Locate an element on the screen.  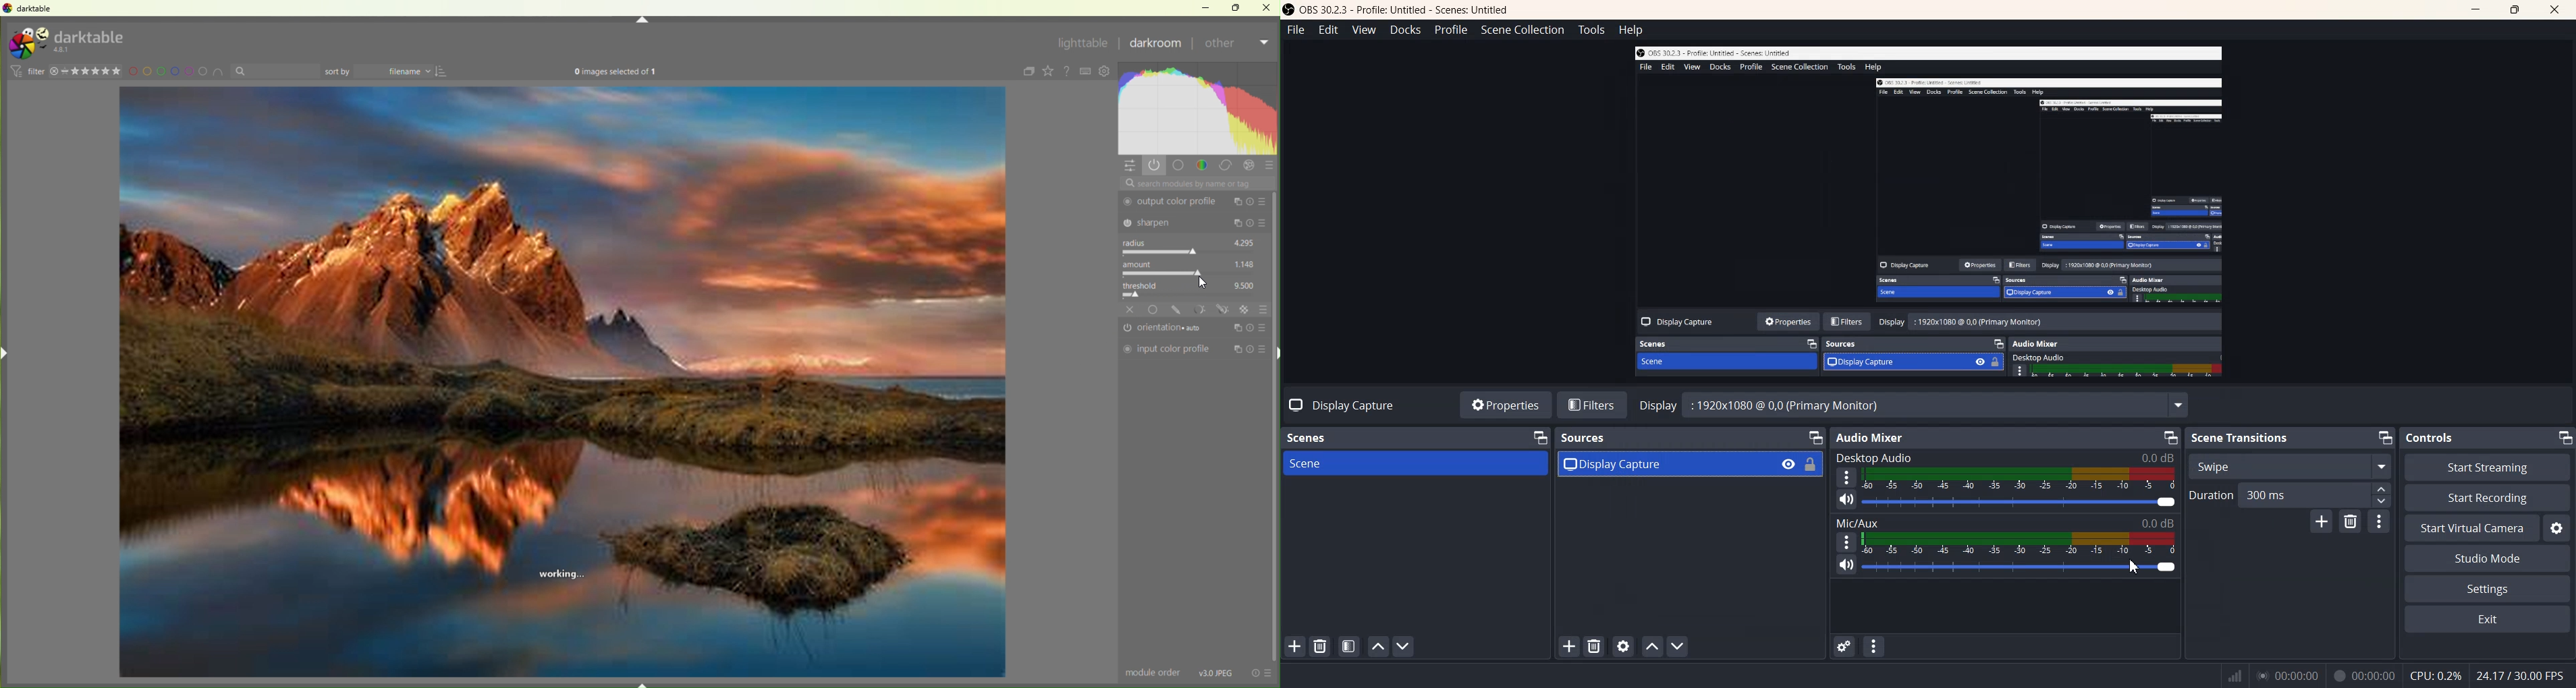
Open source Properties is located at coordinates (1623, 646).